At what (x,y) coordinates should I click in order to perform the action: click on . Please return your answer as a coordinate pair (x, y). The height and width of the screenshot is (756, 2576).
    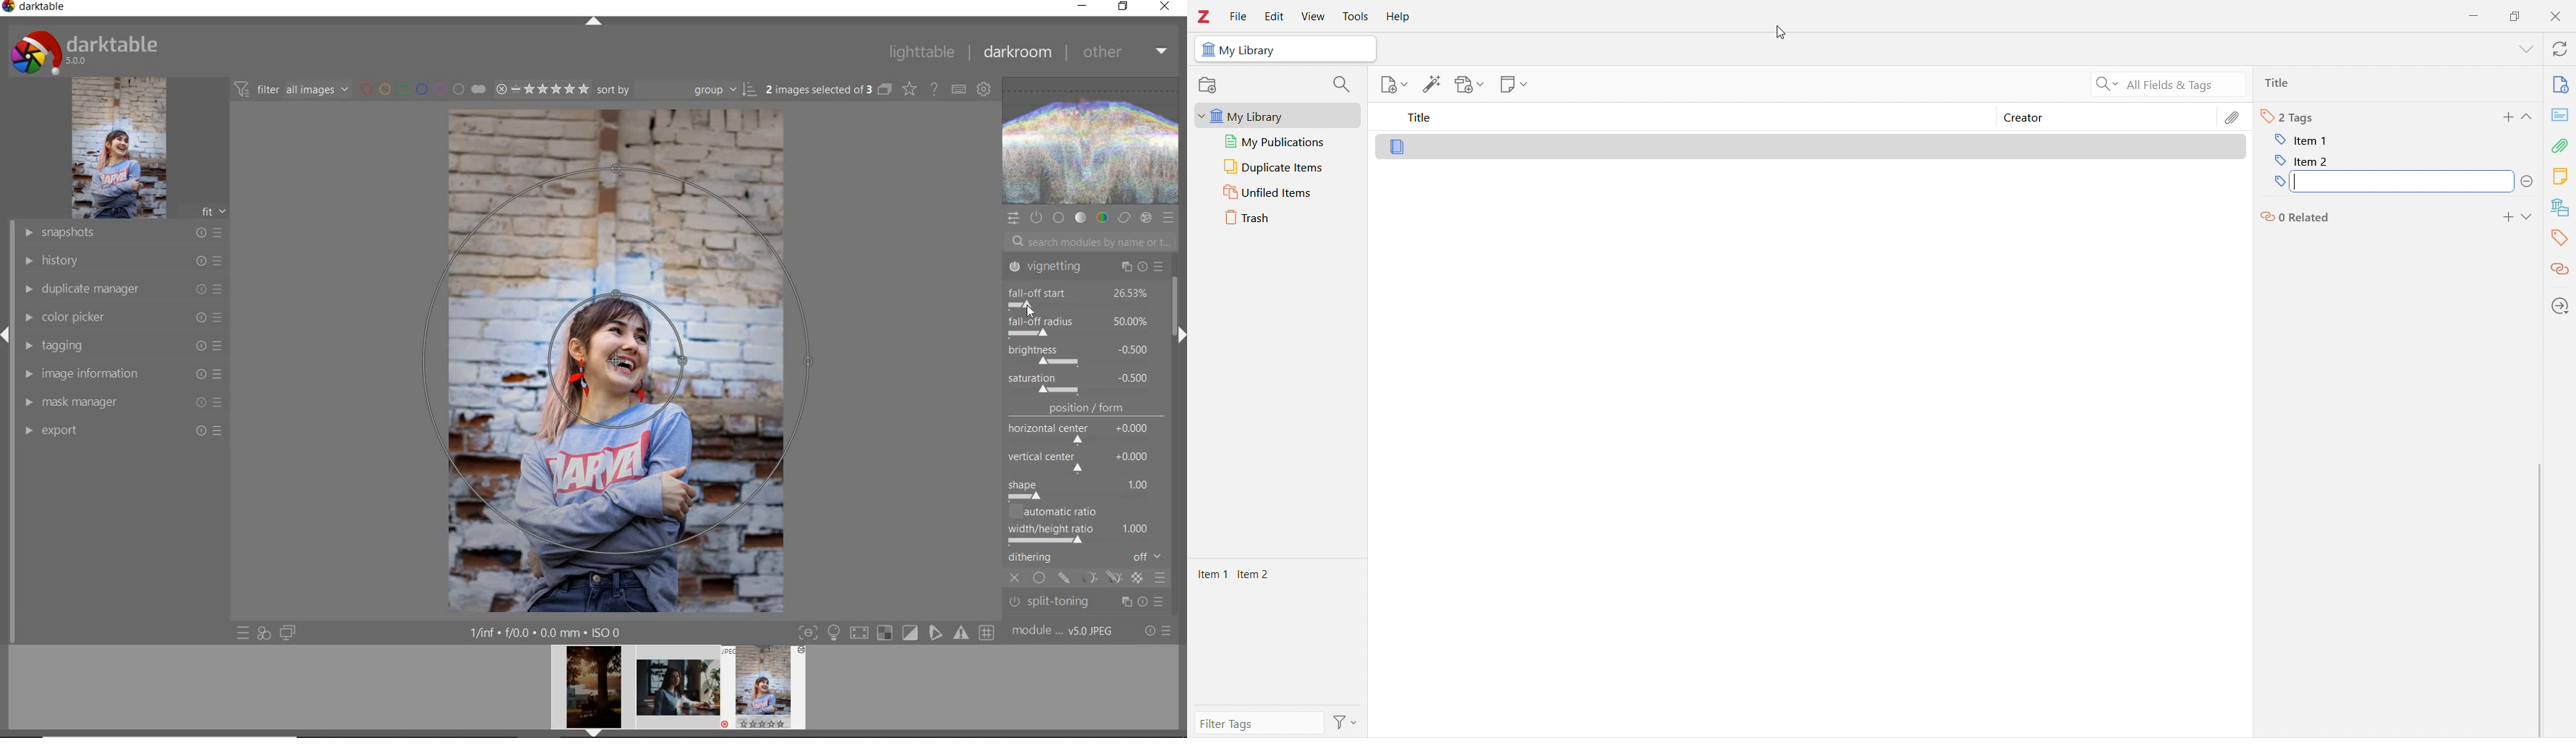
    Looking at the image, I should click on (2478, 16).